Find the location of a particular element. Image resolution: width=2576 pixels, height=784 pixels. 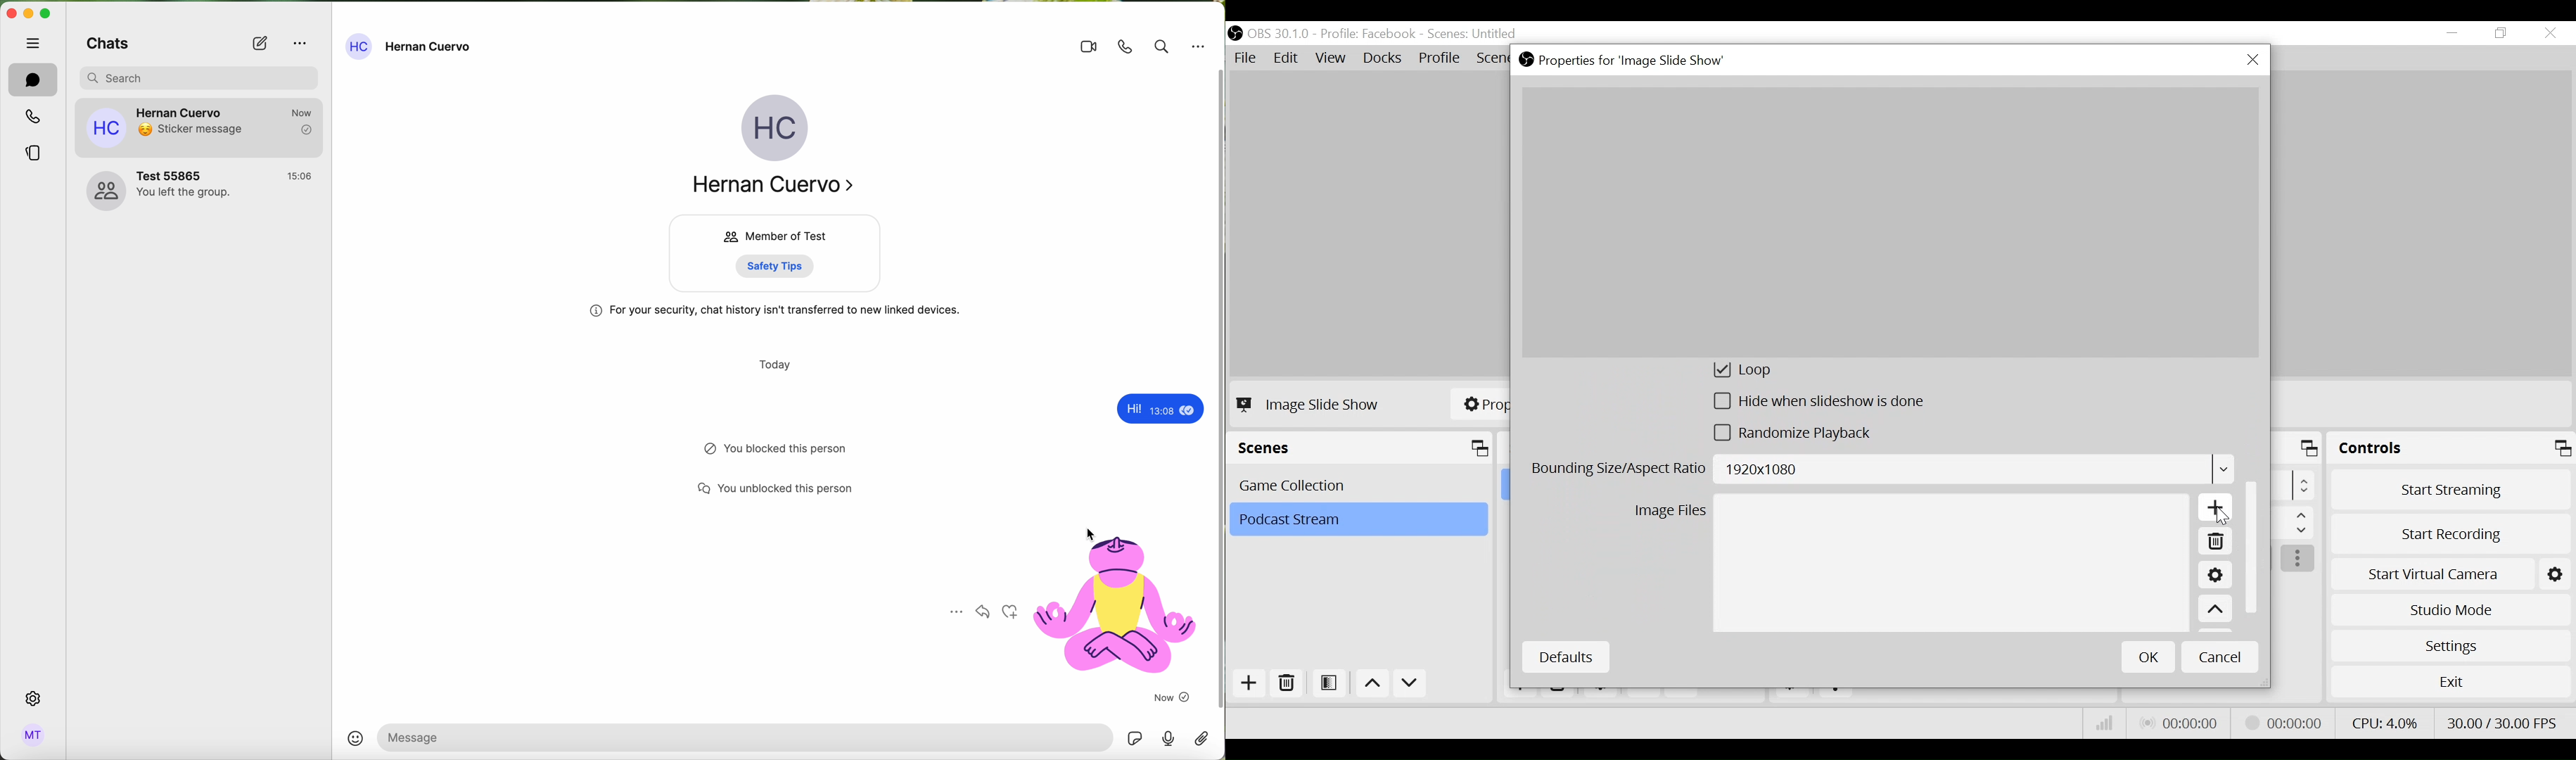

View is located at coordinates (1333, 60).